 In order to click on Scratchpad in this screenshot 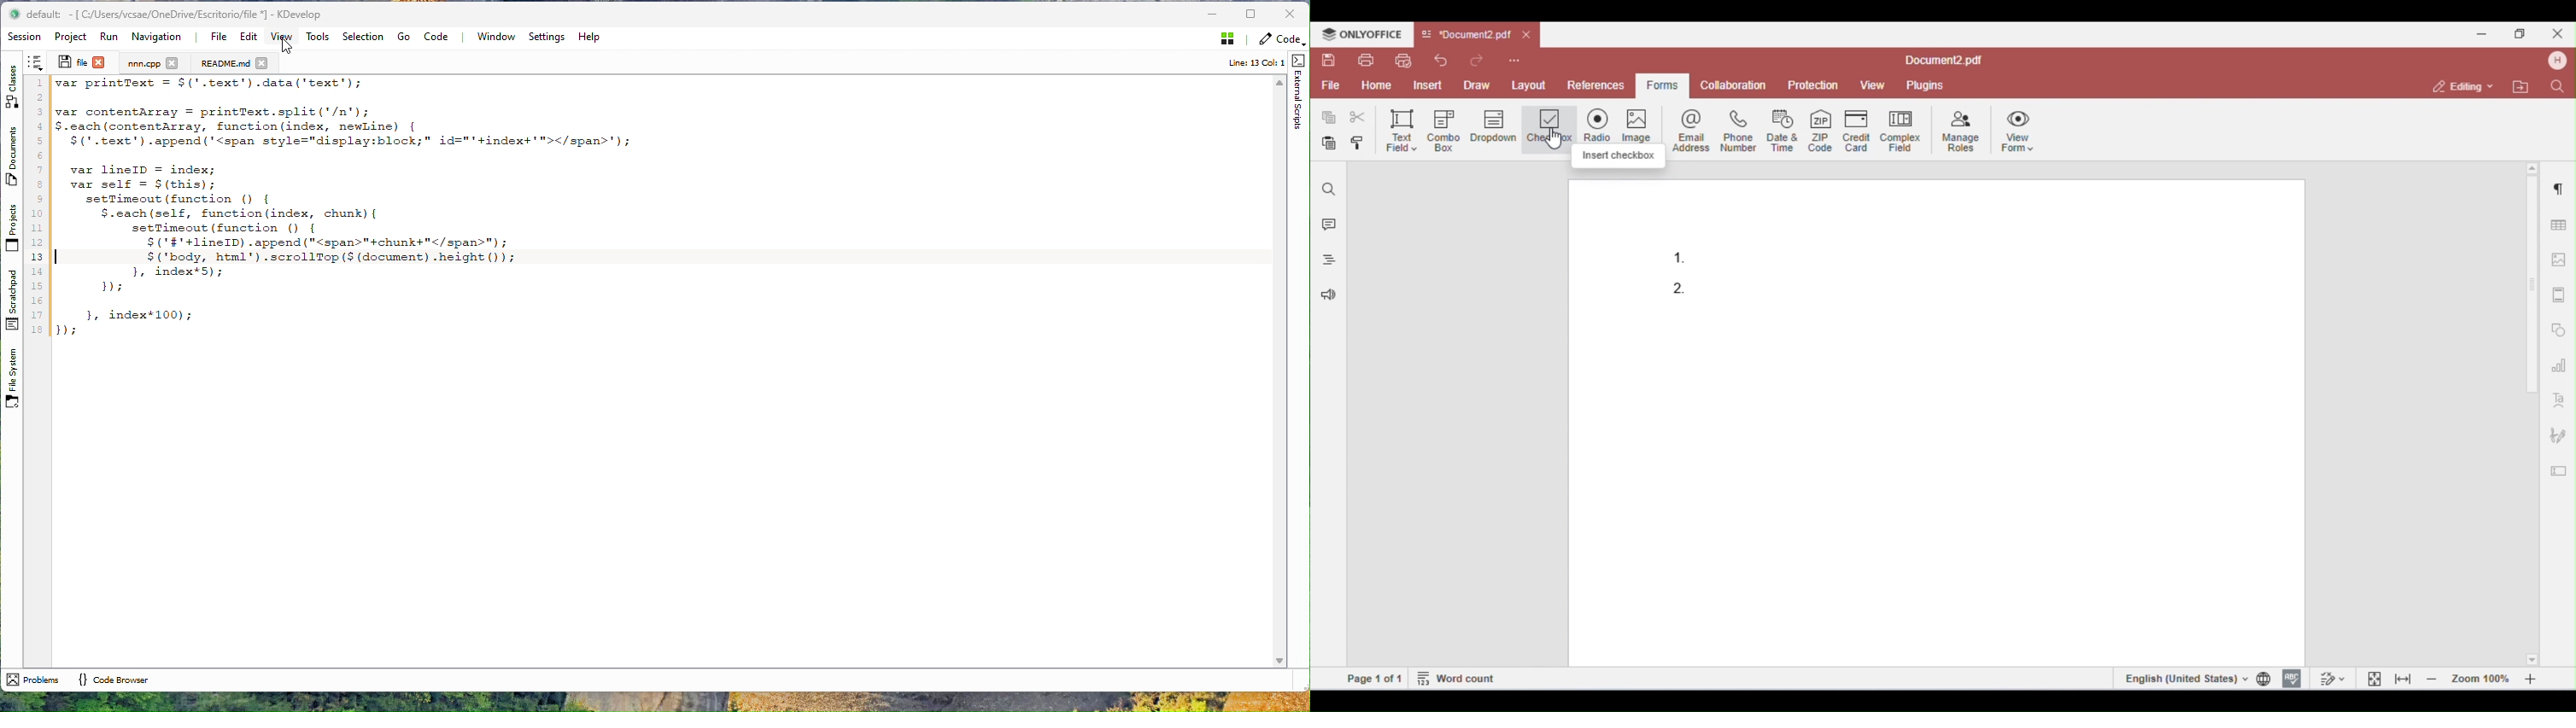, I will do `click(11, 300)`.